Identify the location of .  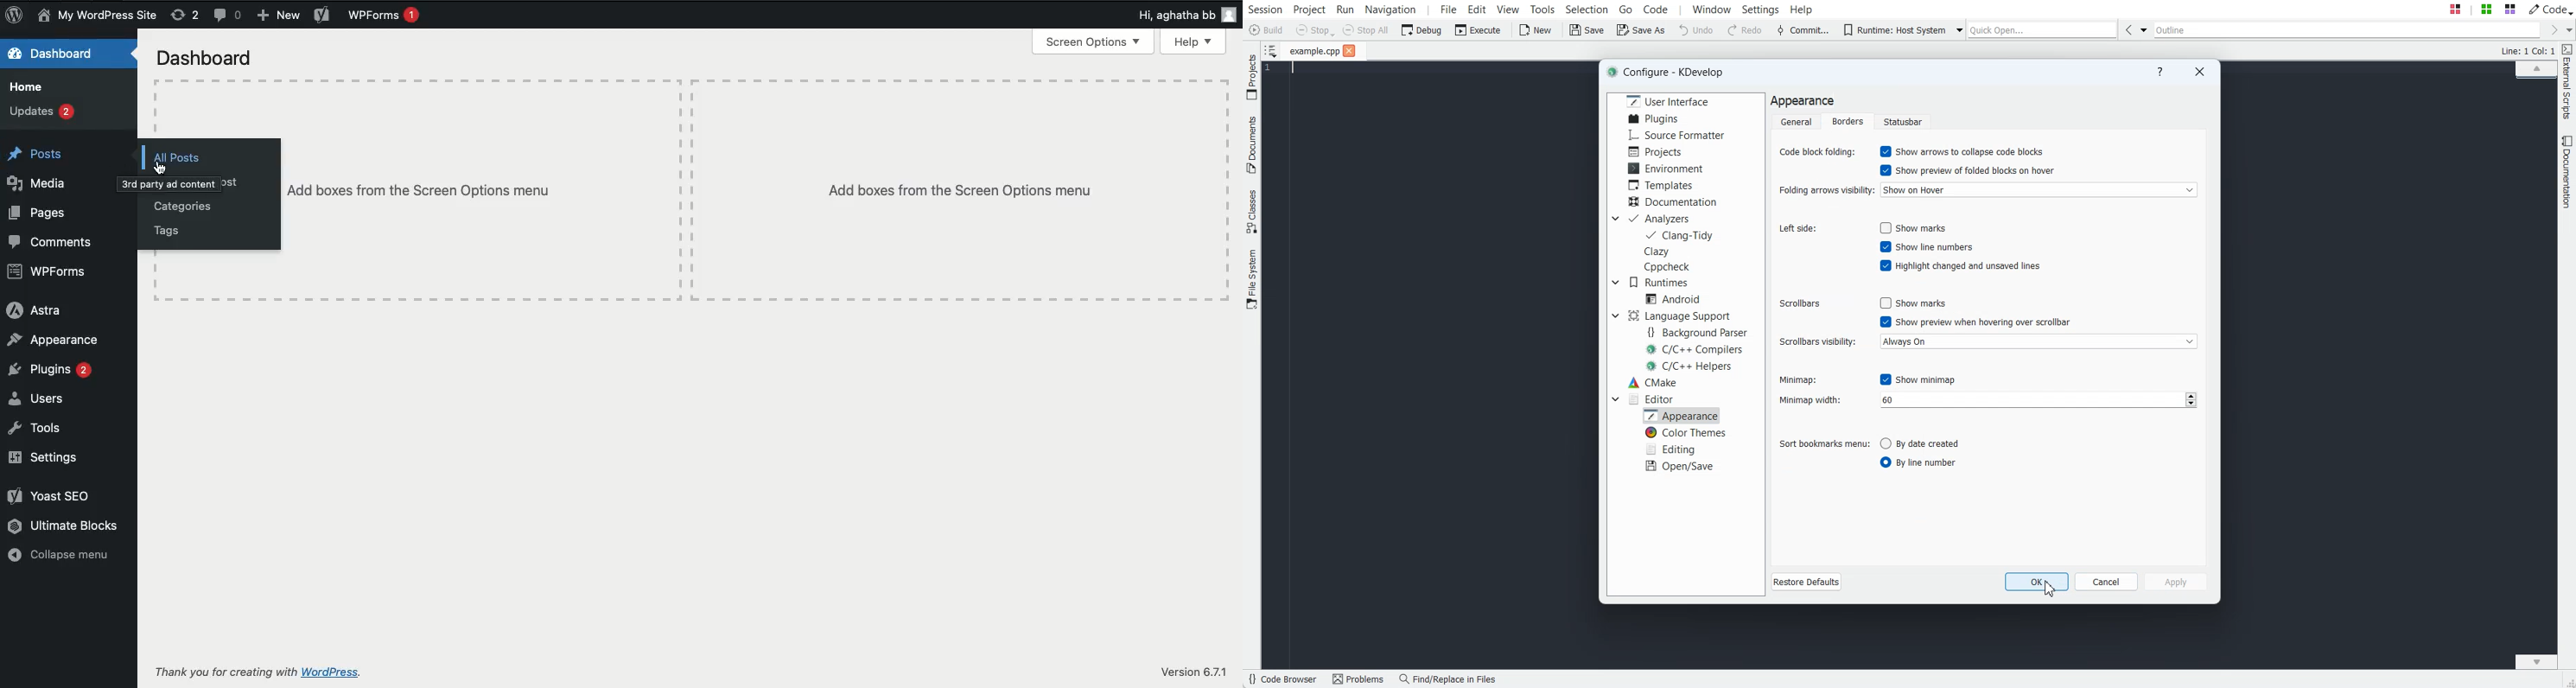
(483, 188).